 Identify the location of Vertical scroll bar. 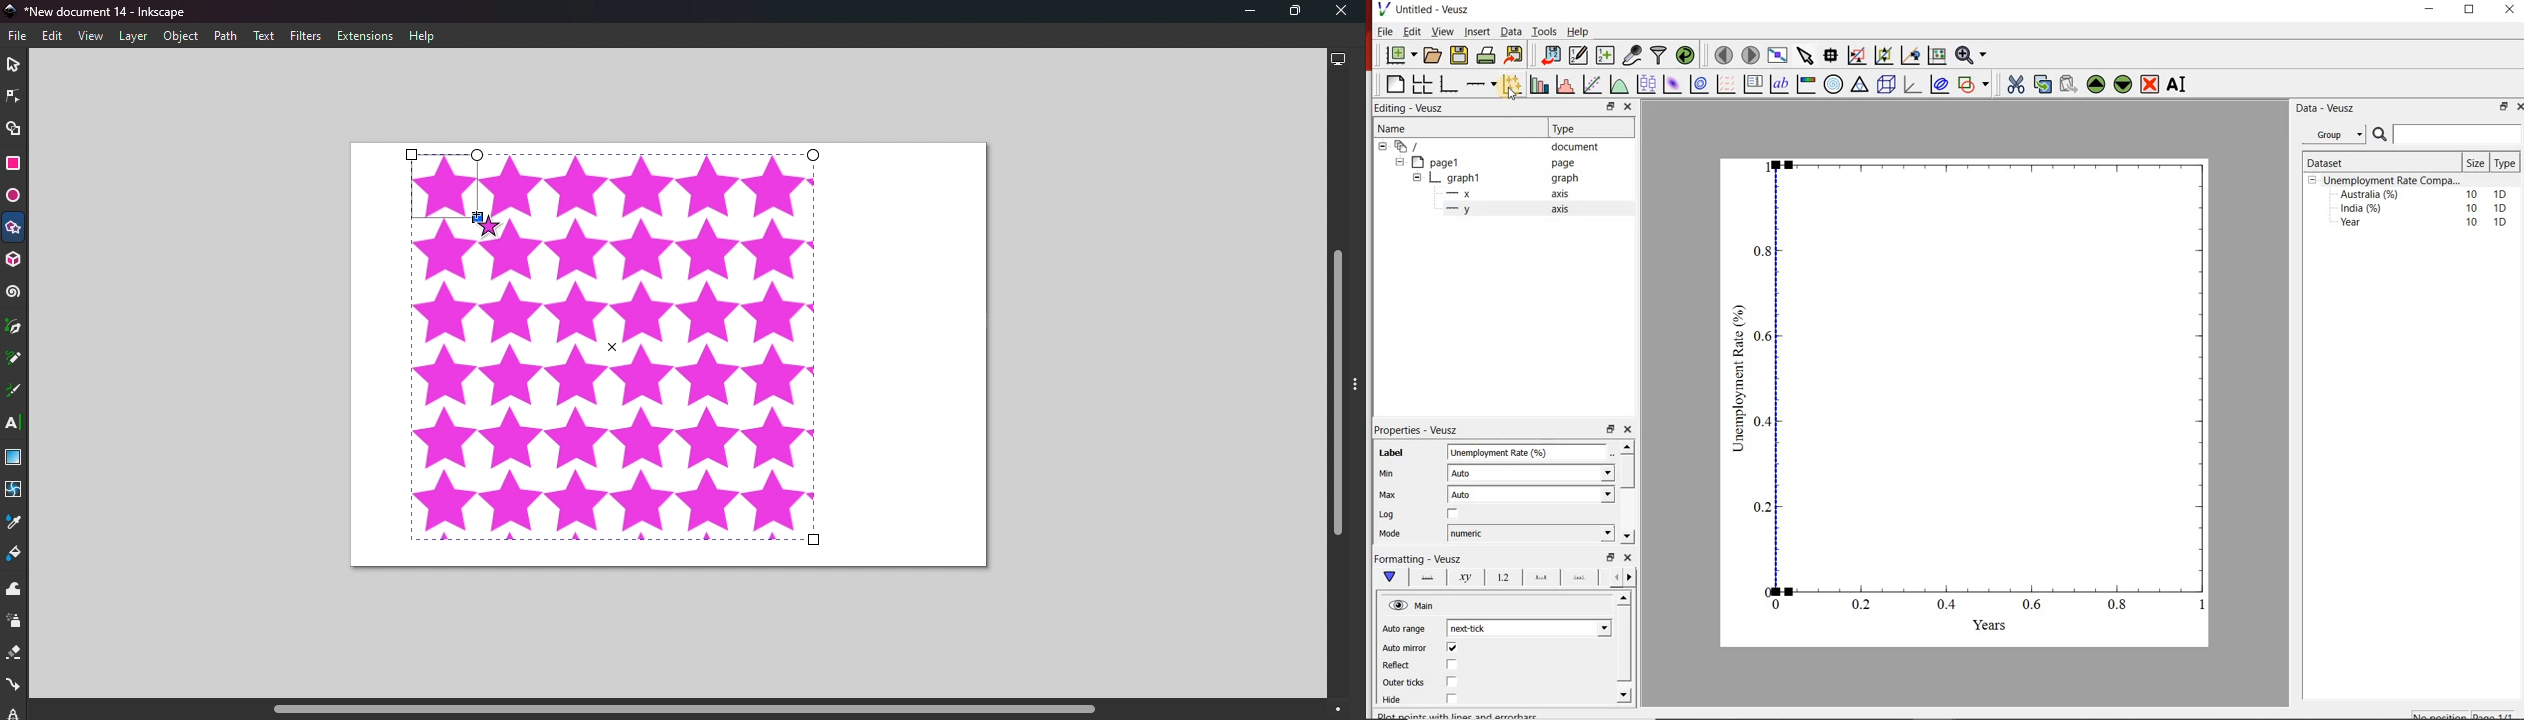
(1338, 388).